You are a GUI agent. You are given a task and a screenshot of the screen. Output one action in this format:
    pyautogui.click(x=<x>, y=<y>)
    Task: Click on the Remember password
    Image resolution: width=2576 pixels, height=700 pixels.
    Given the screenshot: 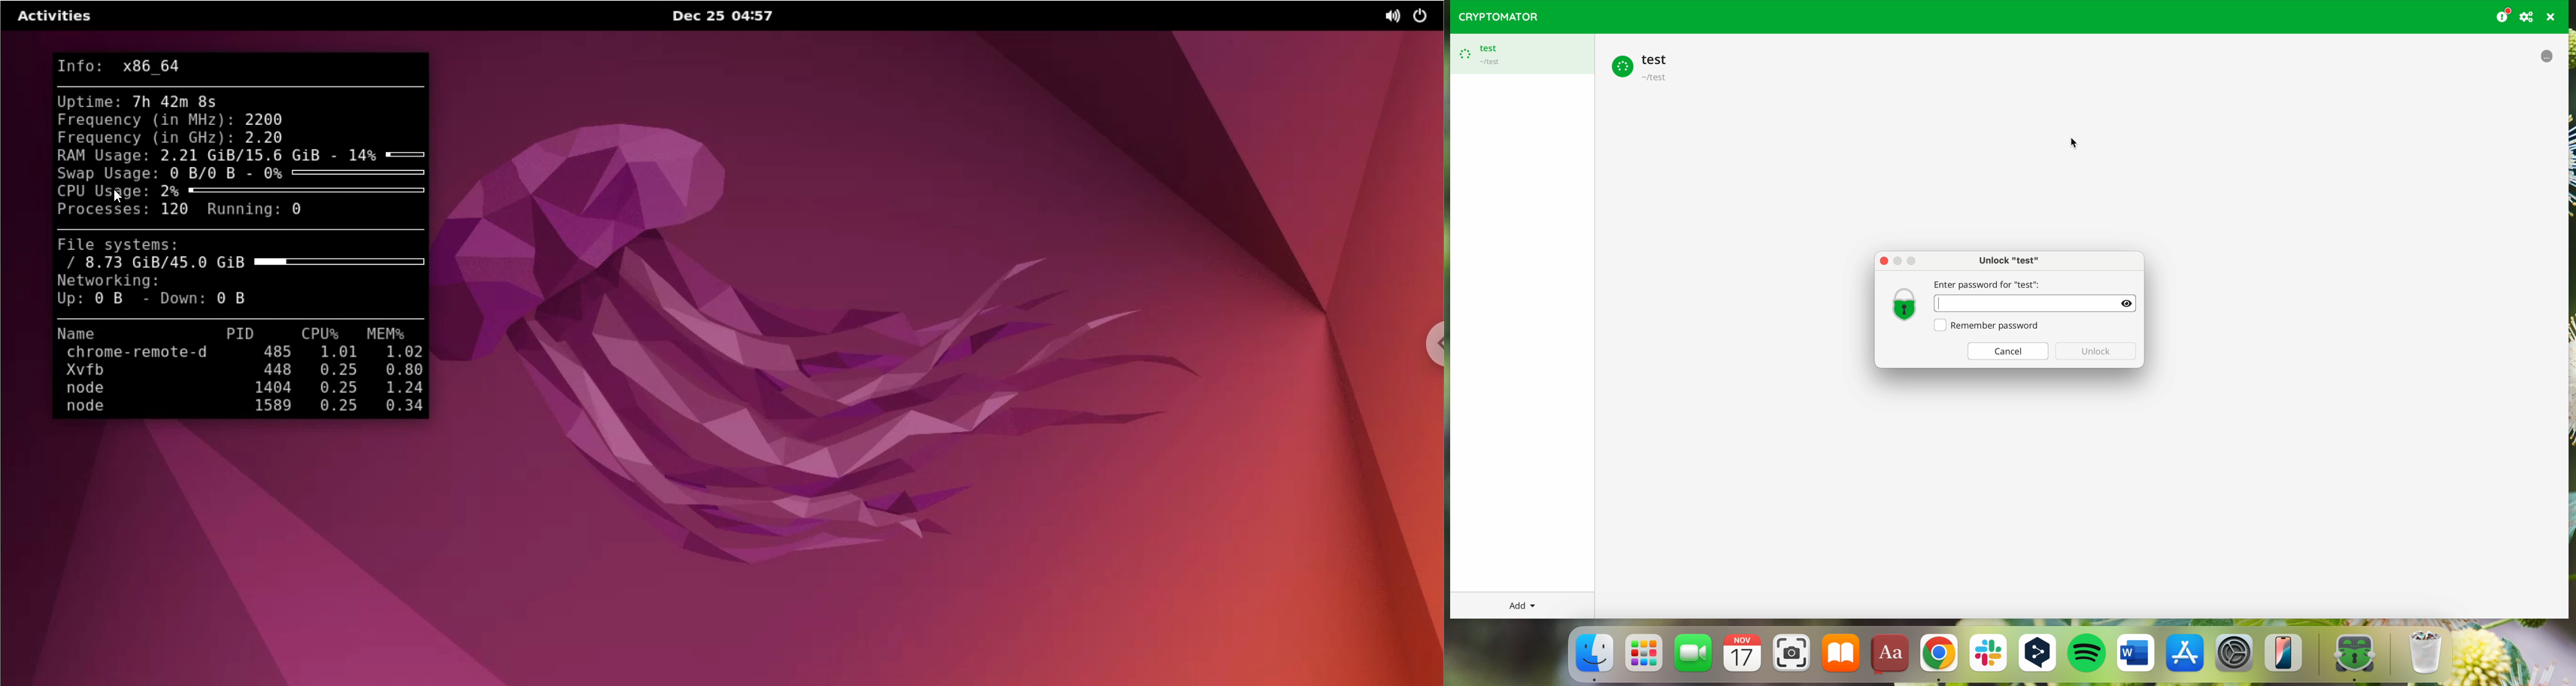 What is the action you would take?
    pyautogui.click(x=1989, y=327)
    